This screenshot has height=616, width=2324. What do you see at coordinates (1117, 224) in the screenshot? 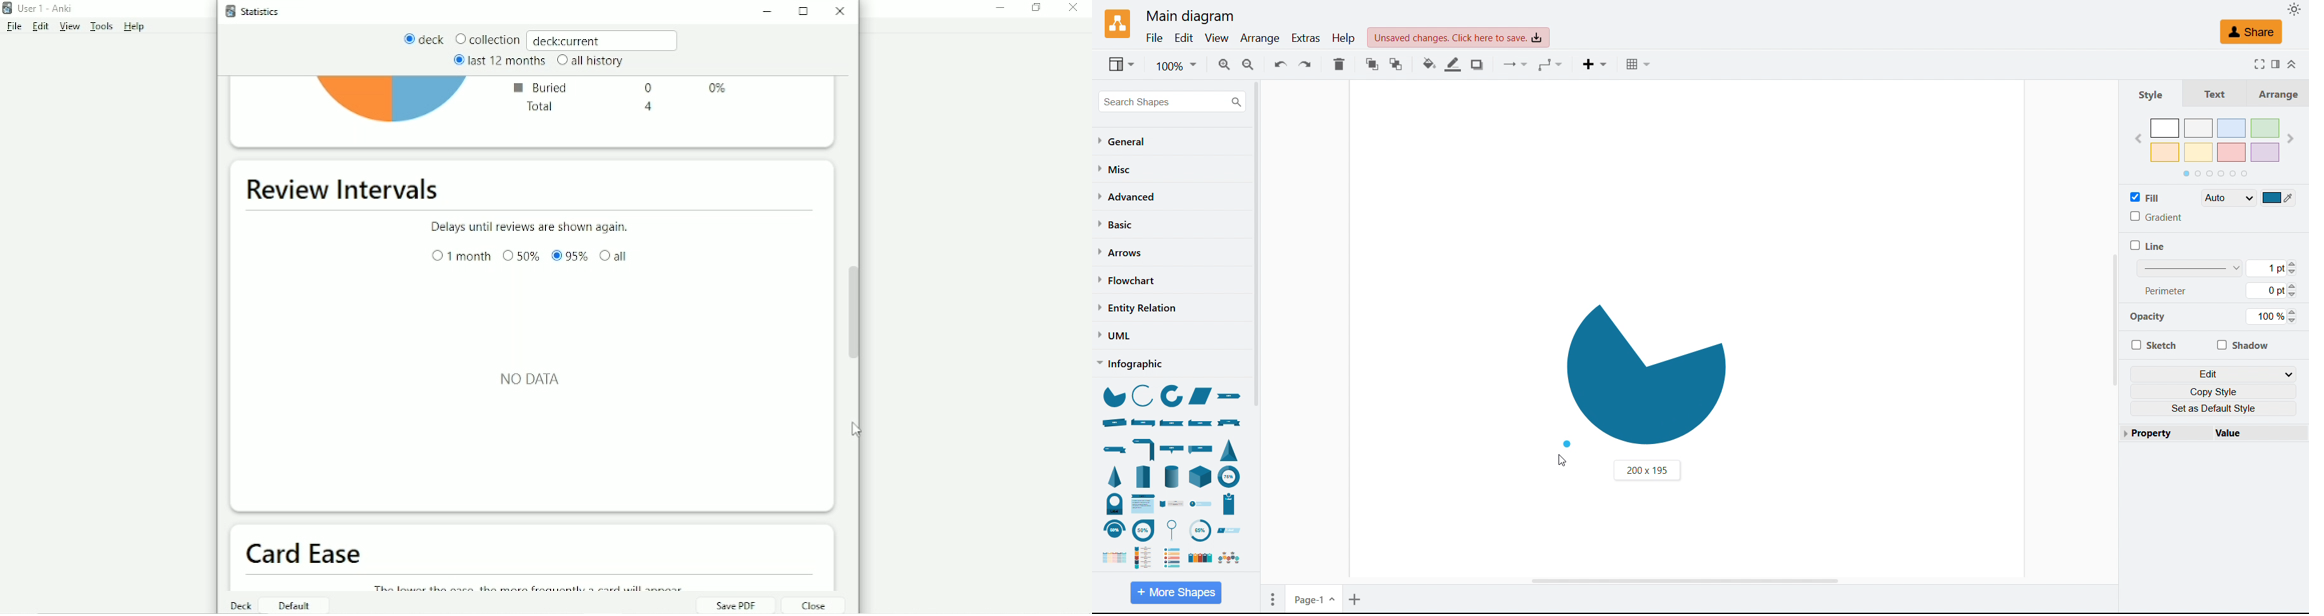
I see `Basic ` at bounding box center [1117, 224].